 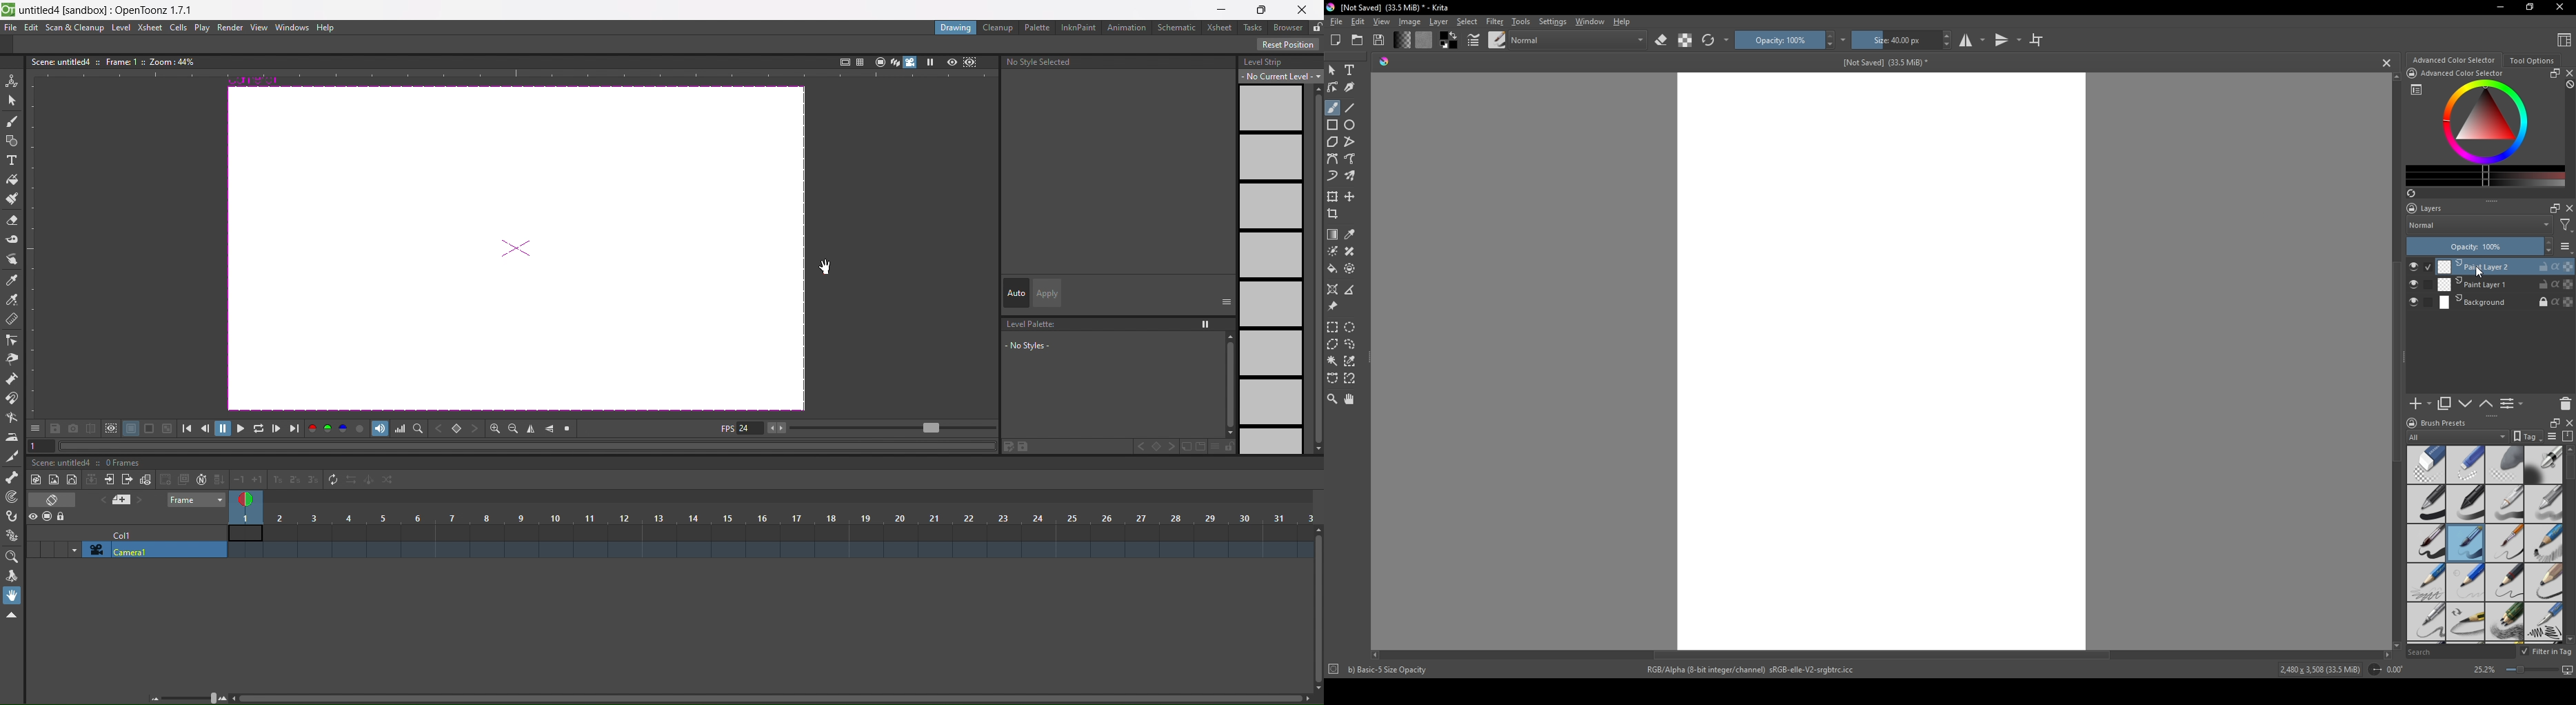 I want to click on close sub xsheet, so click(x=109, y=479).